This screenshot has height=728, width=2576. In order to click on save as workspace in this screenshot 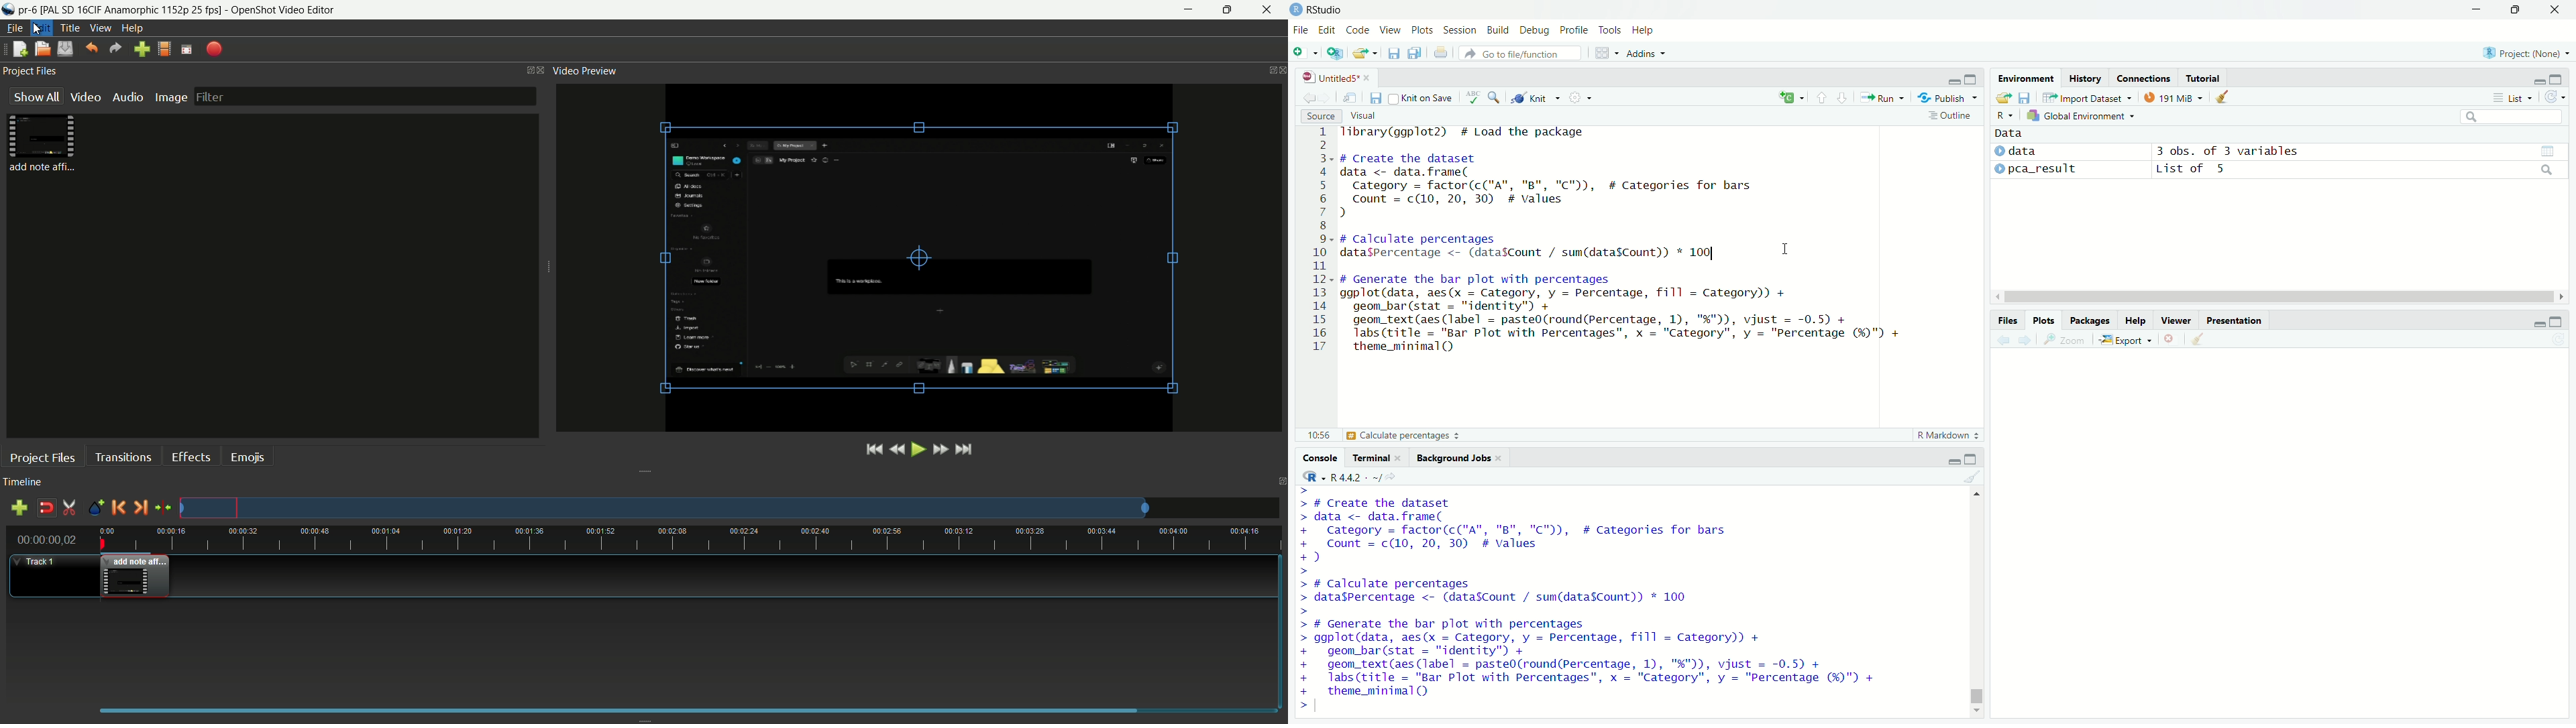, I will do `click(2027, 97)`.